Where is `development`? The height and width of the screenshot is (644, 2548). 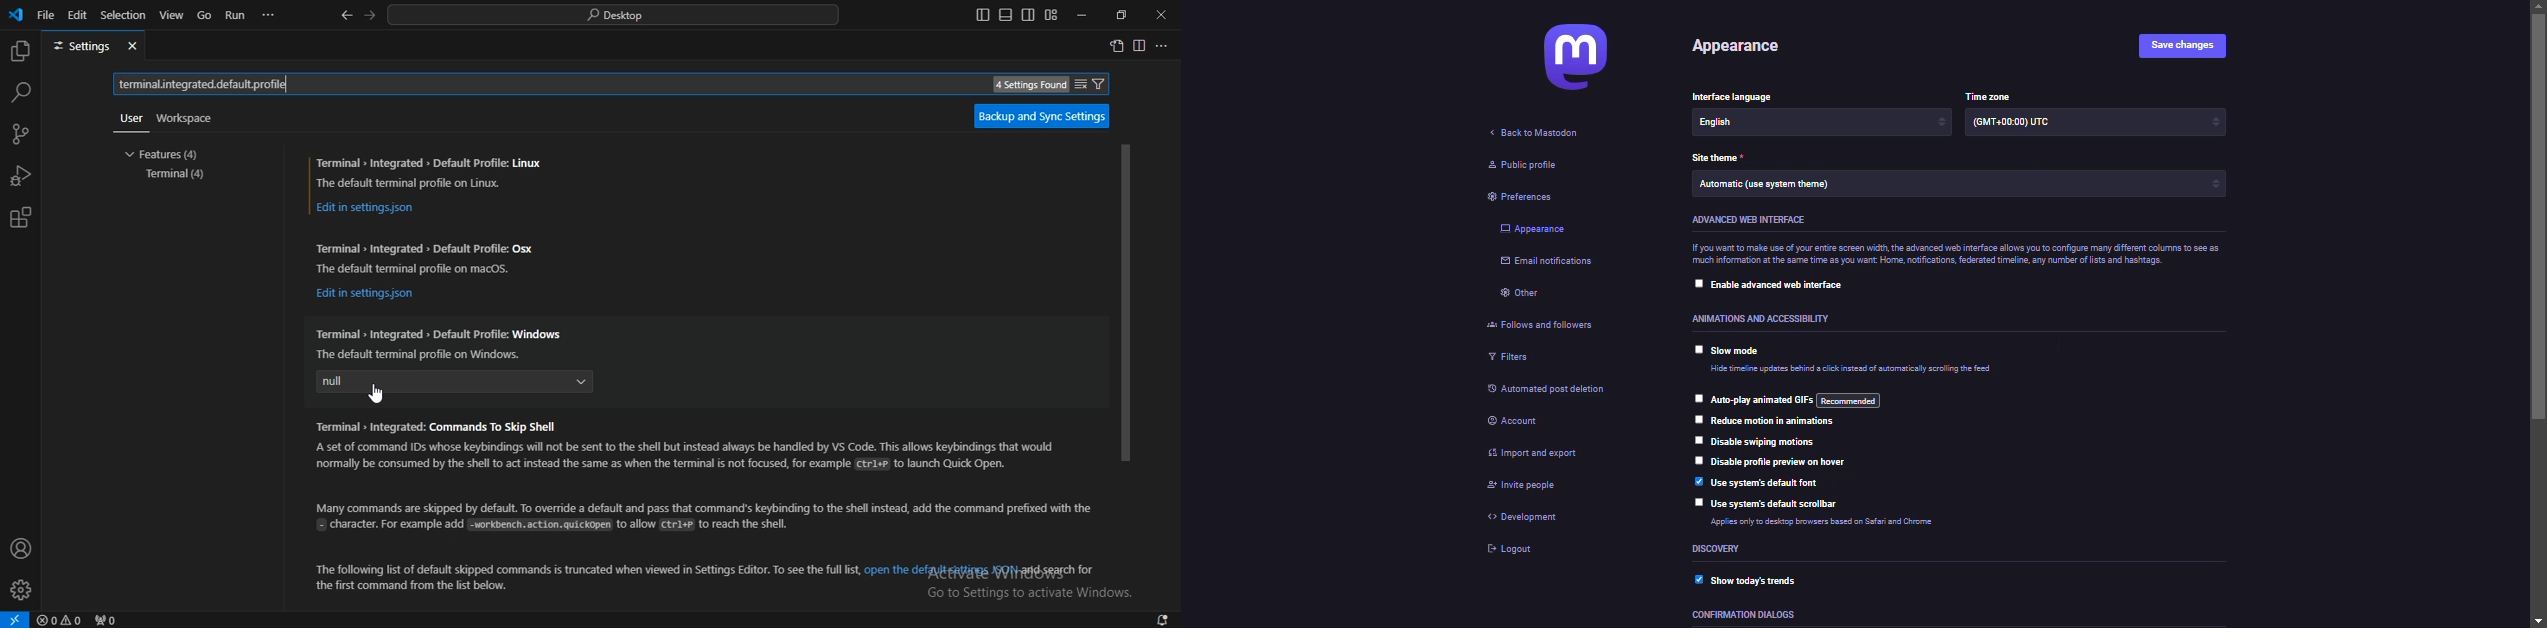 development is located at coordinates (1524, 516).